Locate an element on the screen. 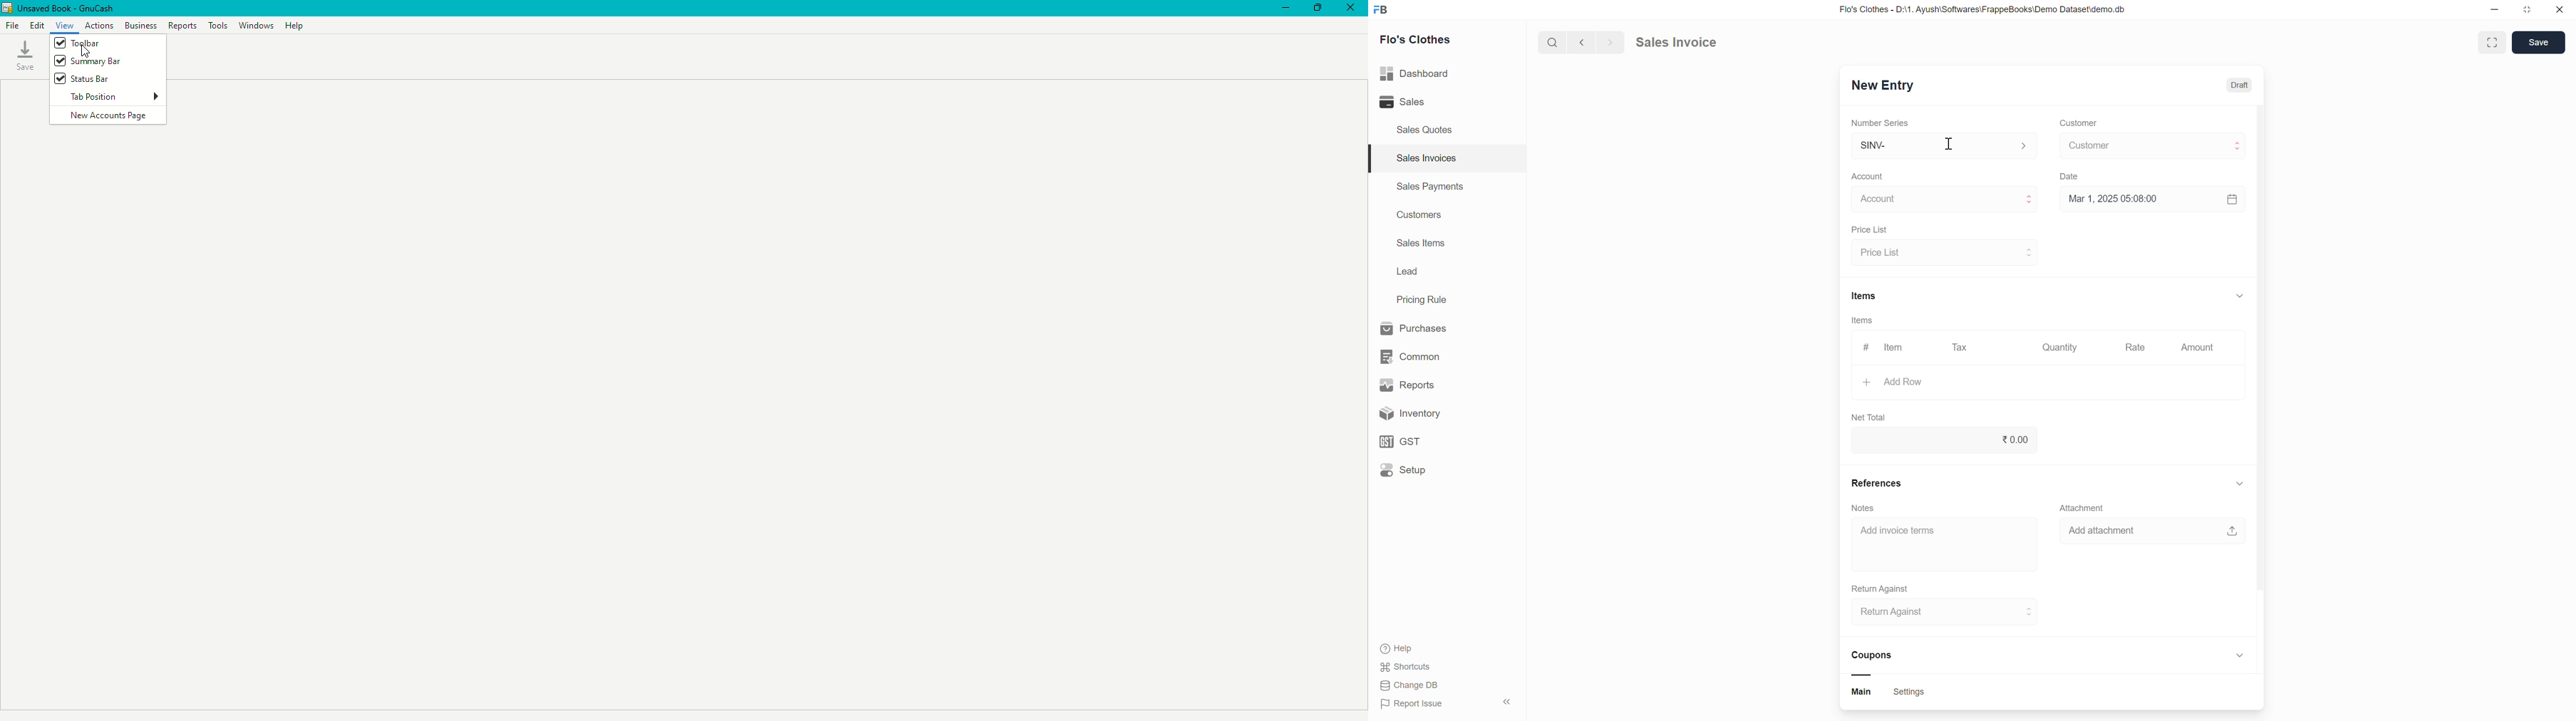  Sales Payments is located at coordinates (1429, 188).